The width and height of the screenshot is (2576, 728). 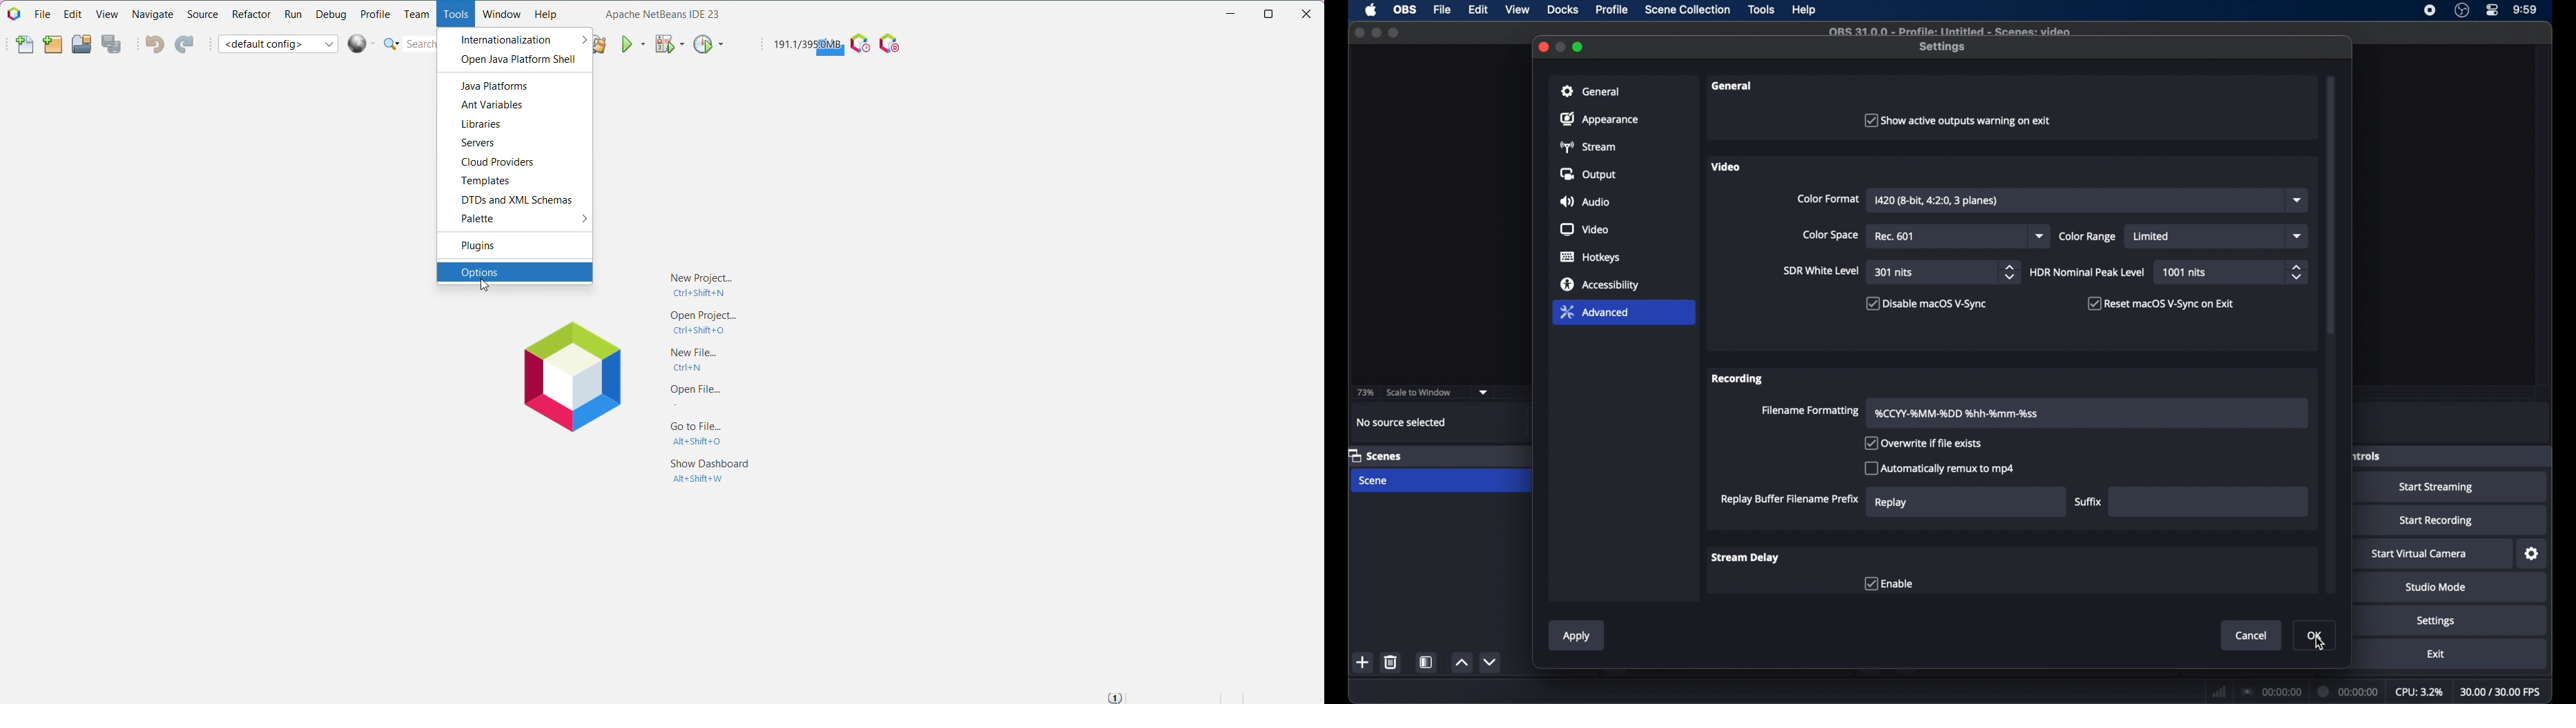 I want to click on settings, so click(x=2437, y=621).